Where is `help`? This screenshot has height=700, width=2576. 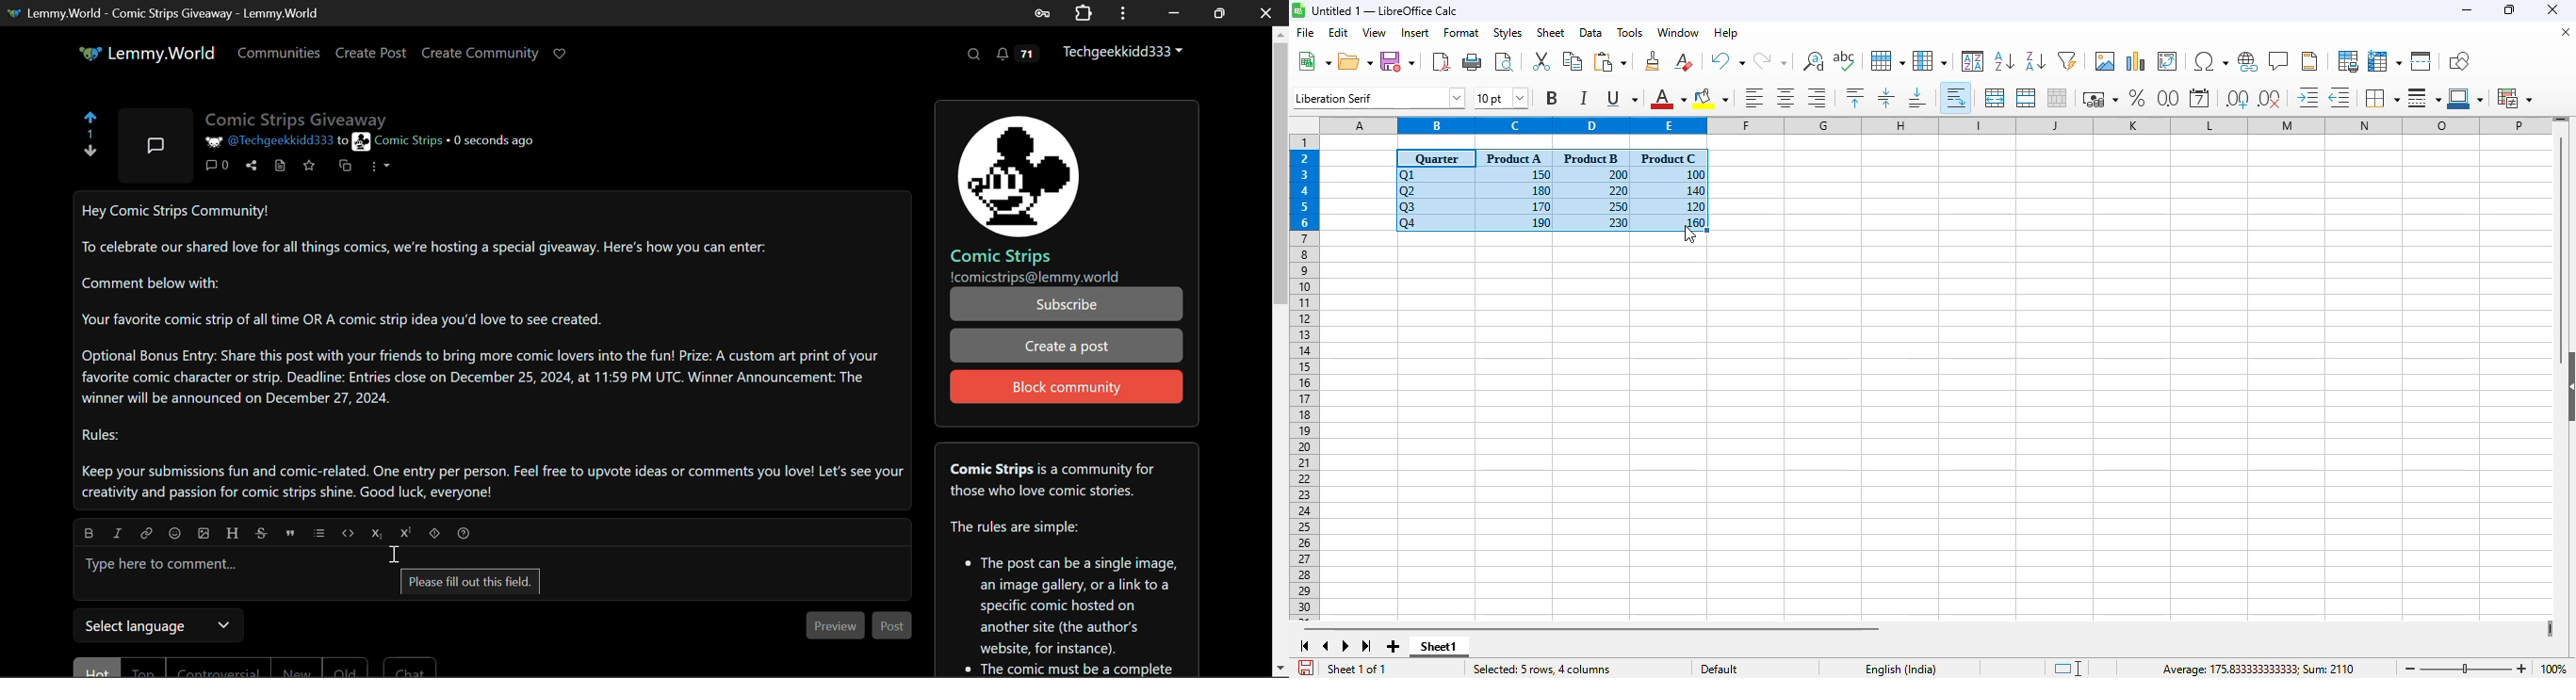
help is located at coordinates (1726, 33).